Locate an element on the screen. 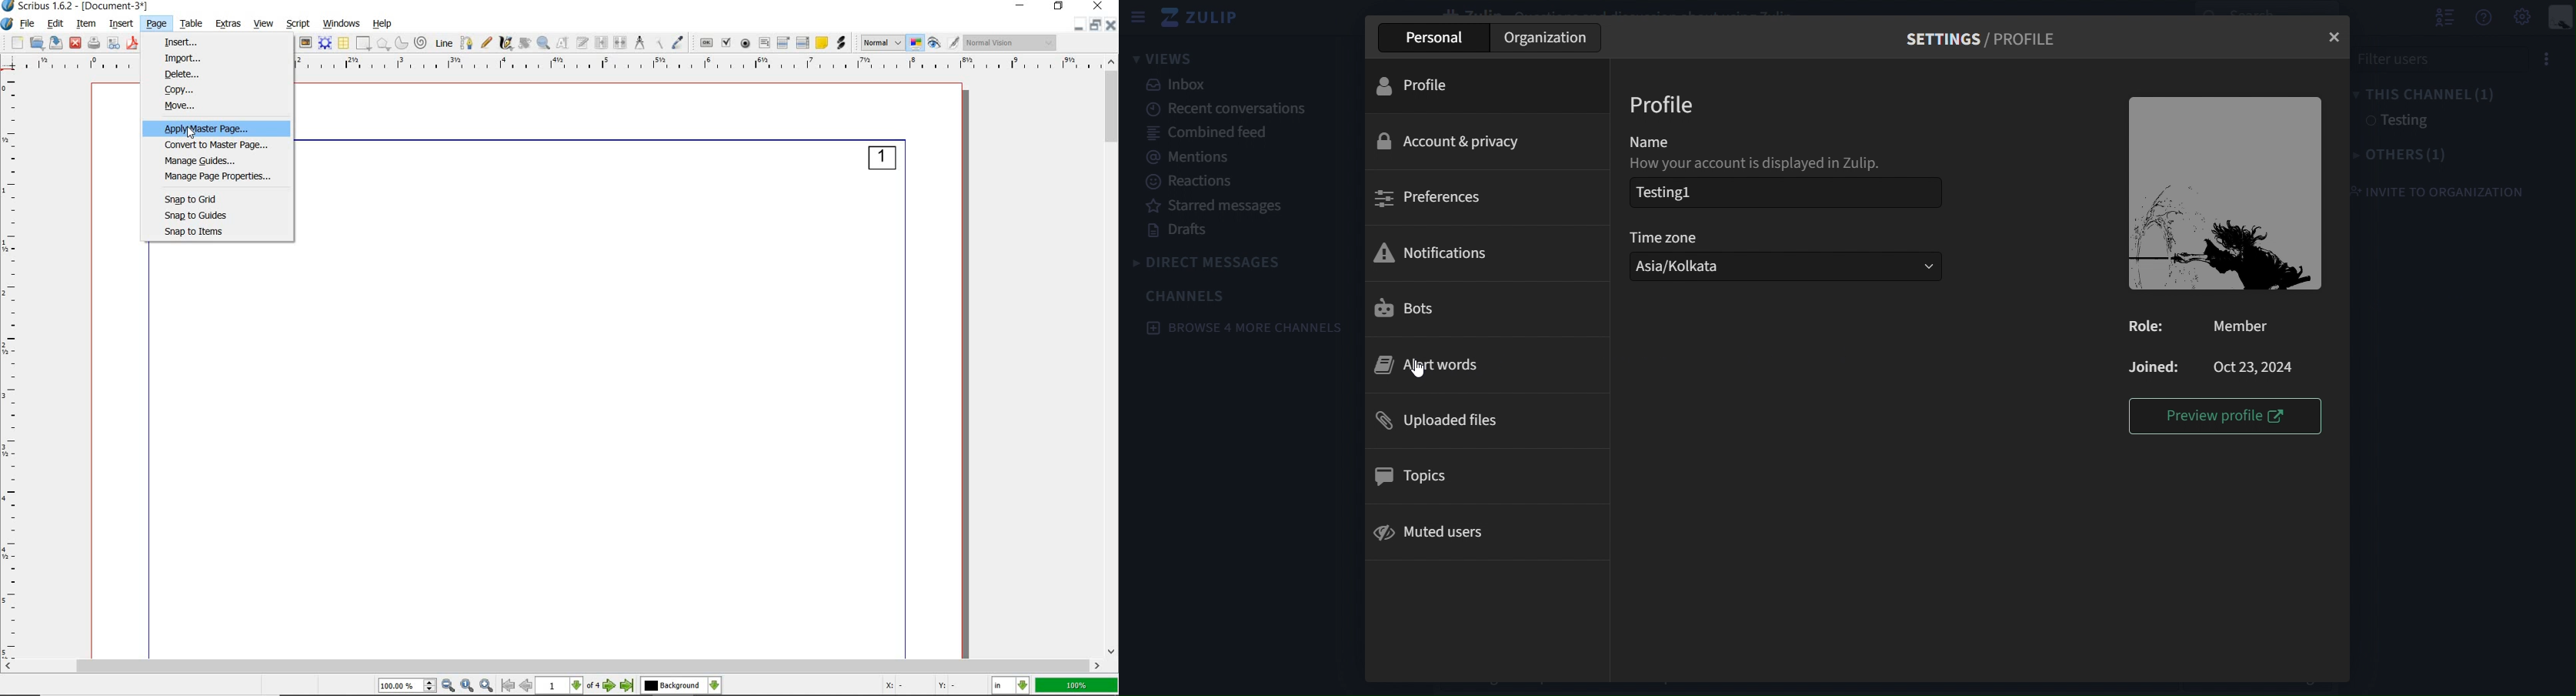 The image size is (2576, 700). bots is located at coordinates (1406, 313).